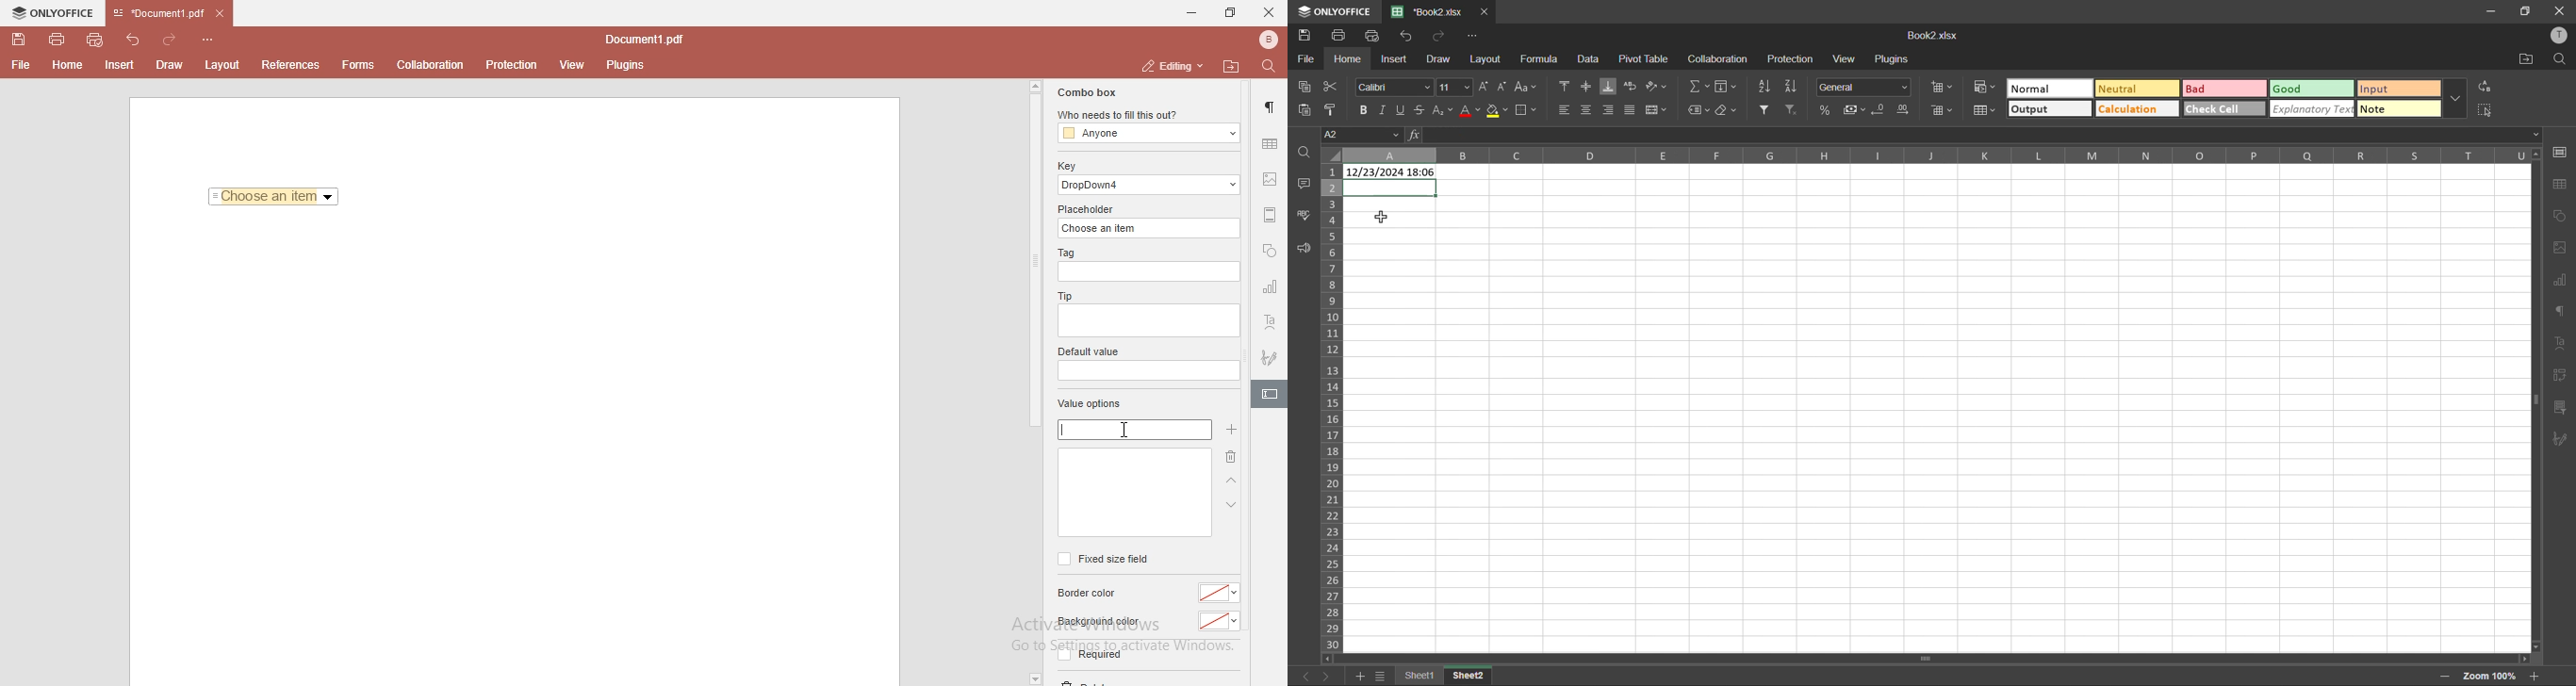  What do you see at coordinates (211, 39) in the screenshot?
I see `customise quick access toolbar` at bounding box center [211, 39].